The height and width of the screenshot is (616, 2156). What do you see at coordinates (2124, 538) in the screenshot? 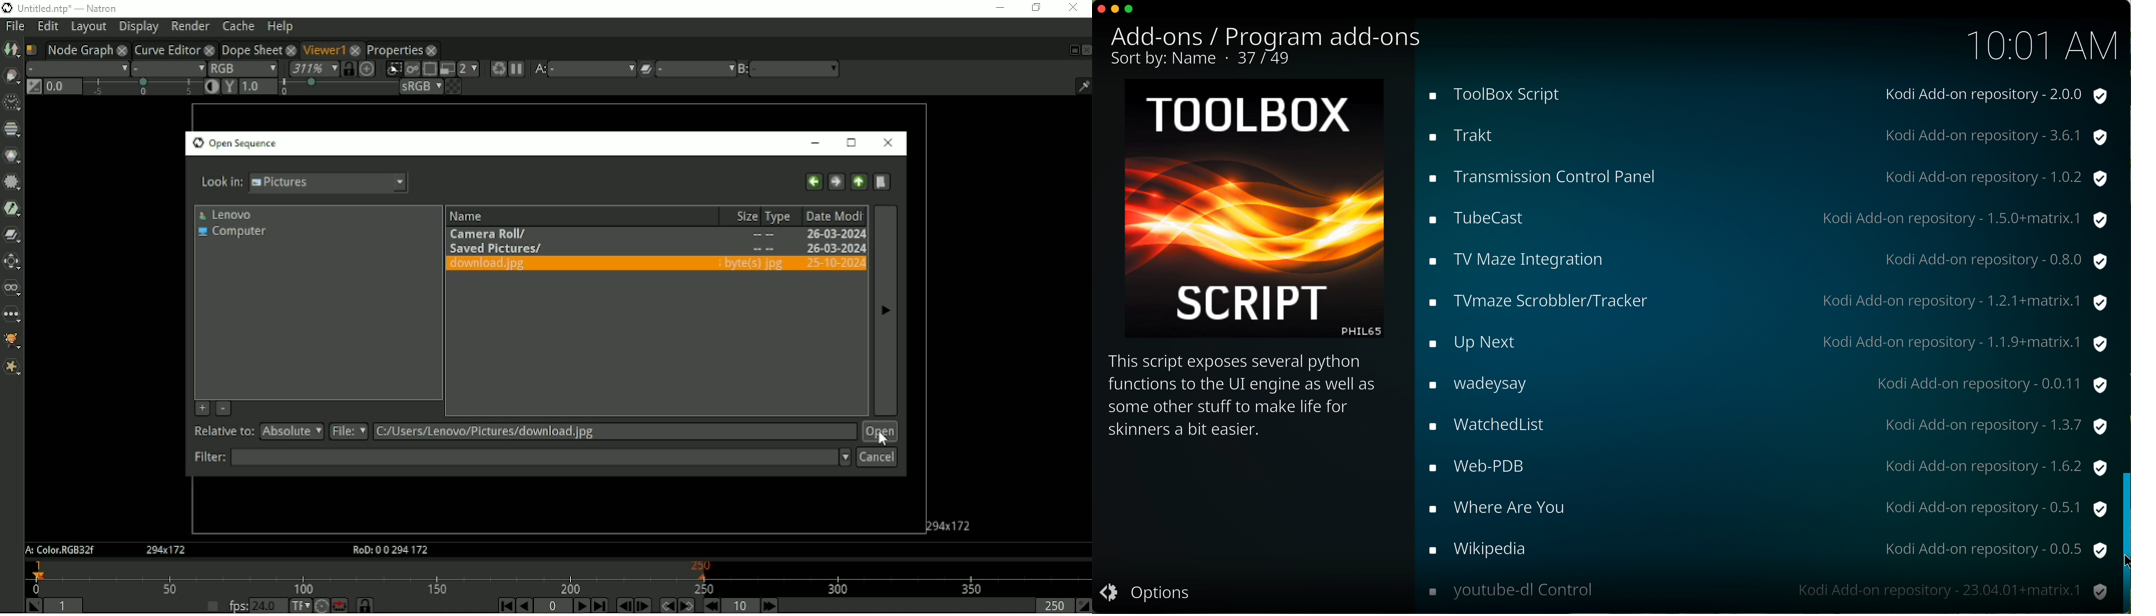
I see `drag scroll bar to down` at bounding box center [2124, 538].